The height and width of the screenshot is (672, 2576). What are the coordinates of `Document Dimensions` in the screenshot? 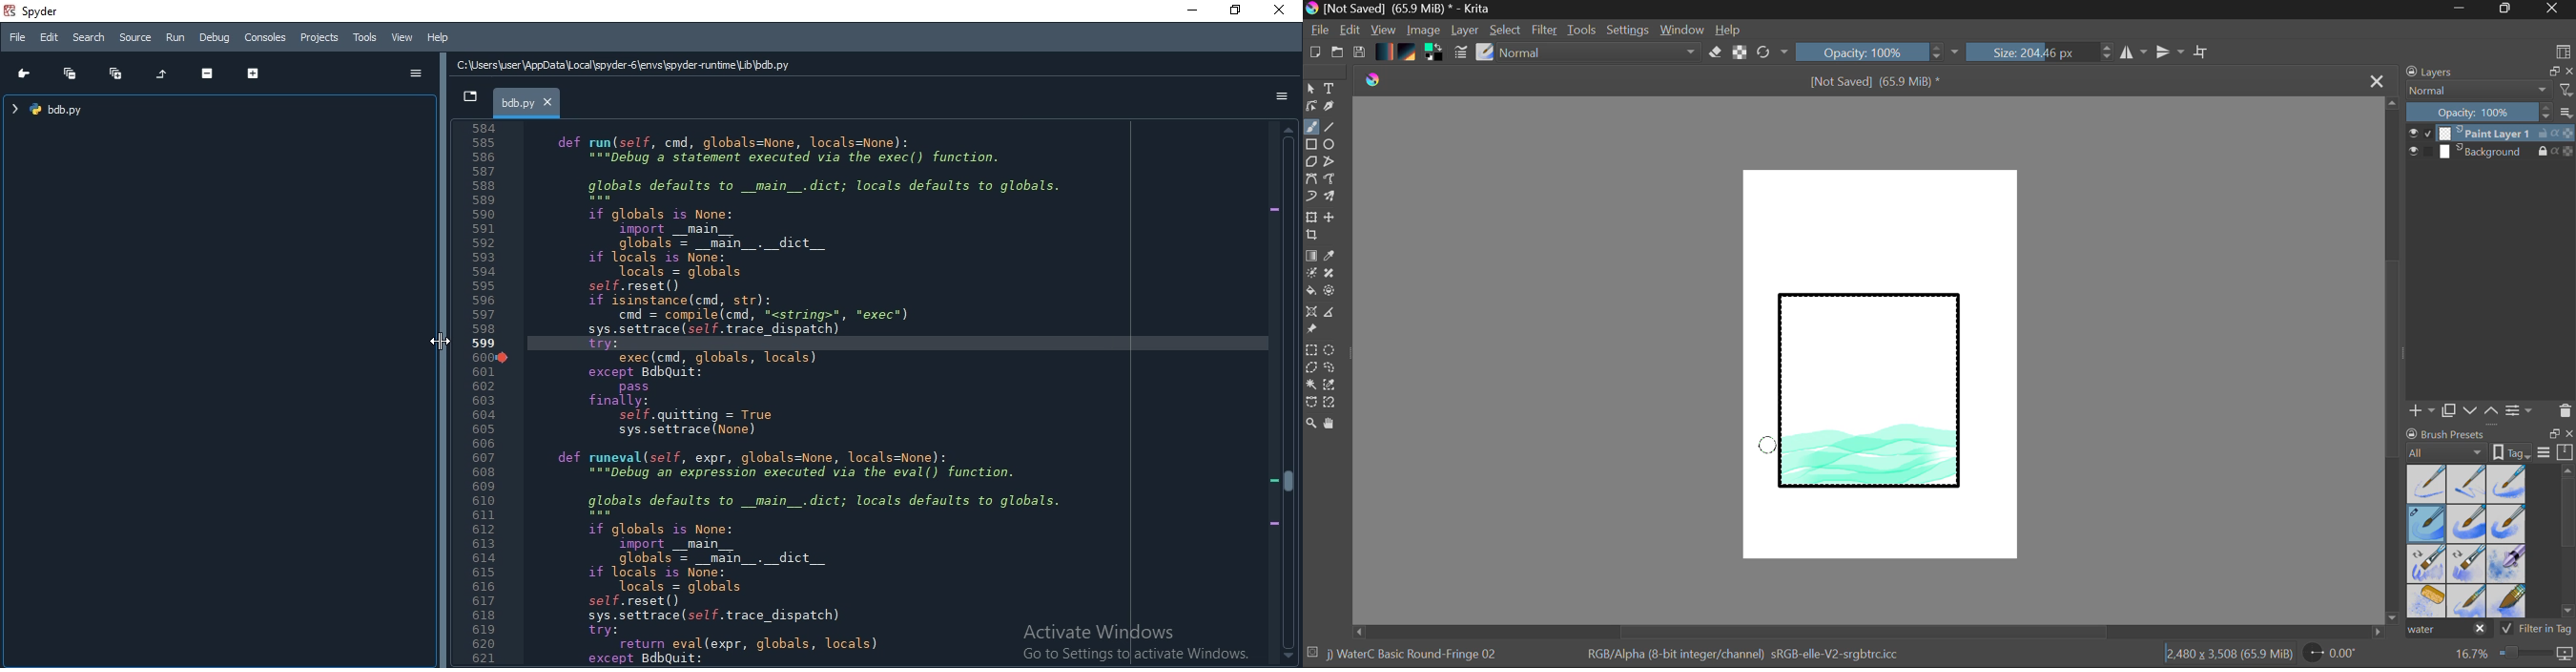 It's located at (2229, 656).